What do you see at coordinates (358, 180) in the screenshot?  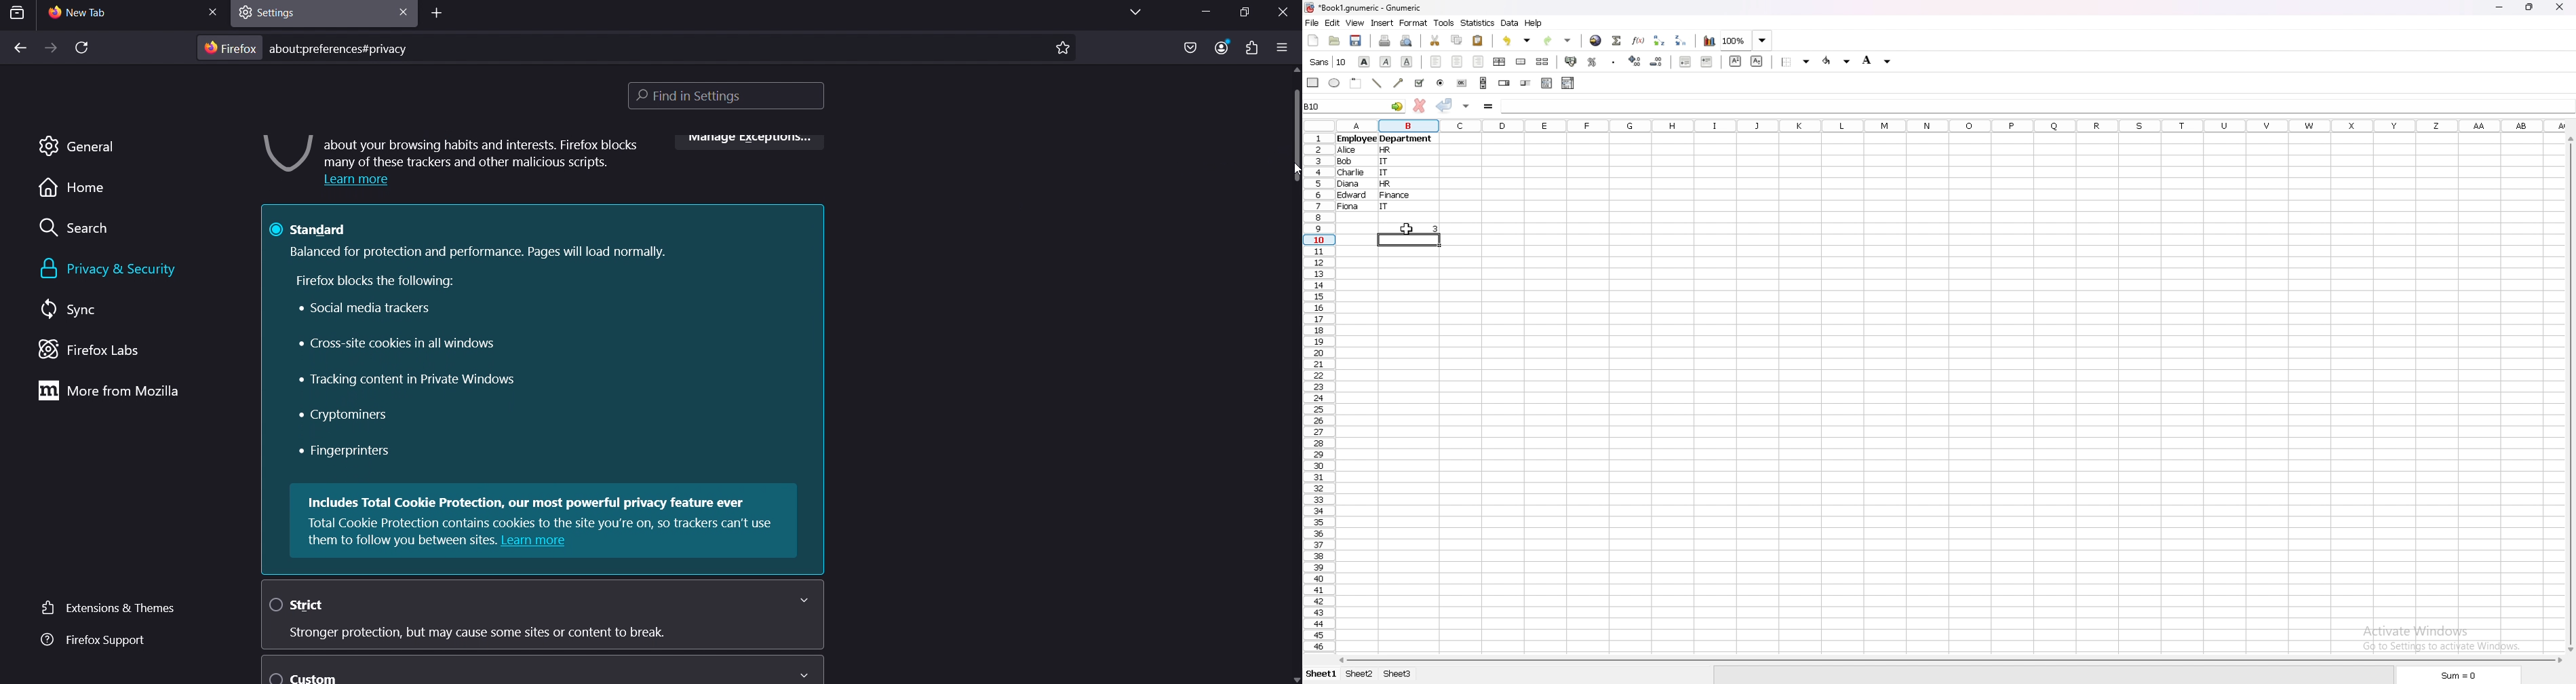 I see `Learn more` at bounding box center [358, 180].